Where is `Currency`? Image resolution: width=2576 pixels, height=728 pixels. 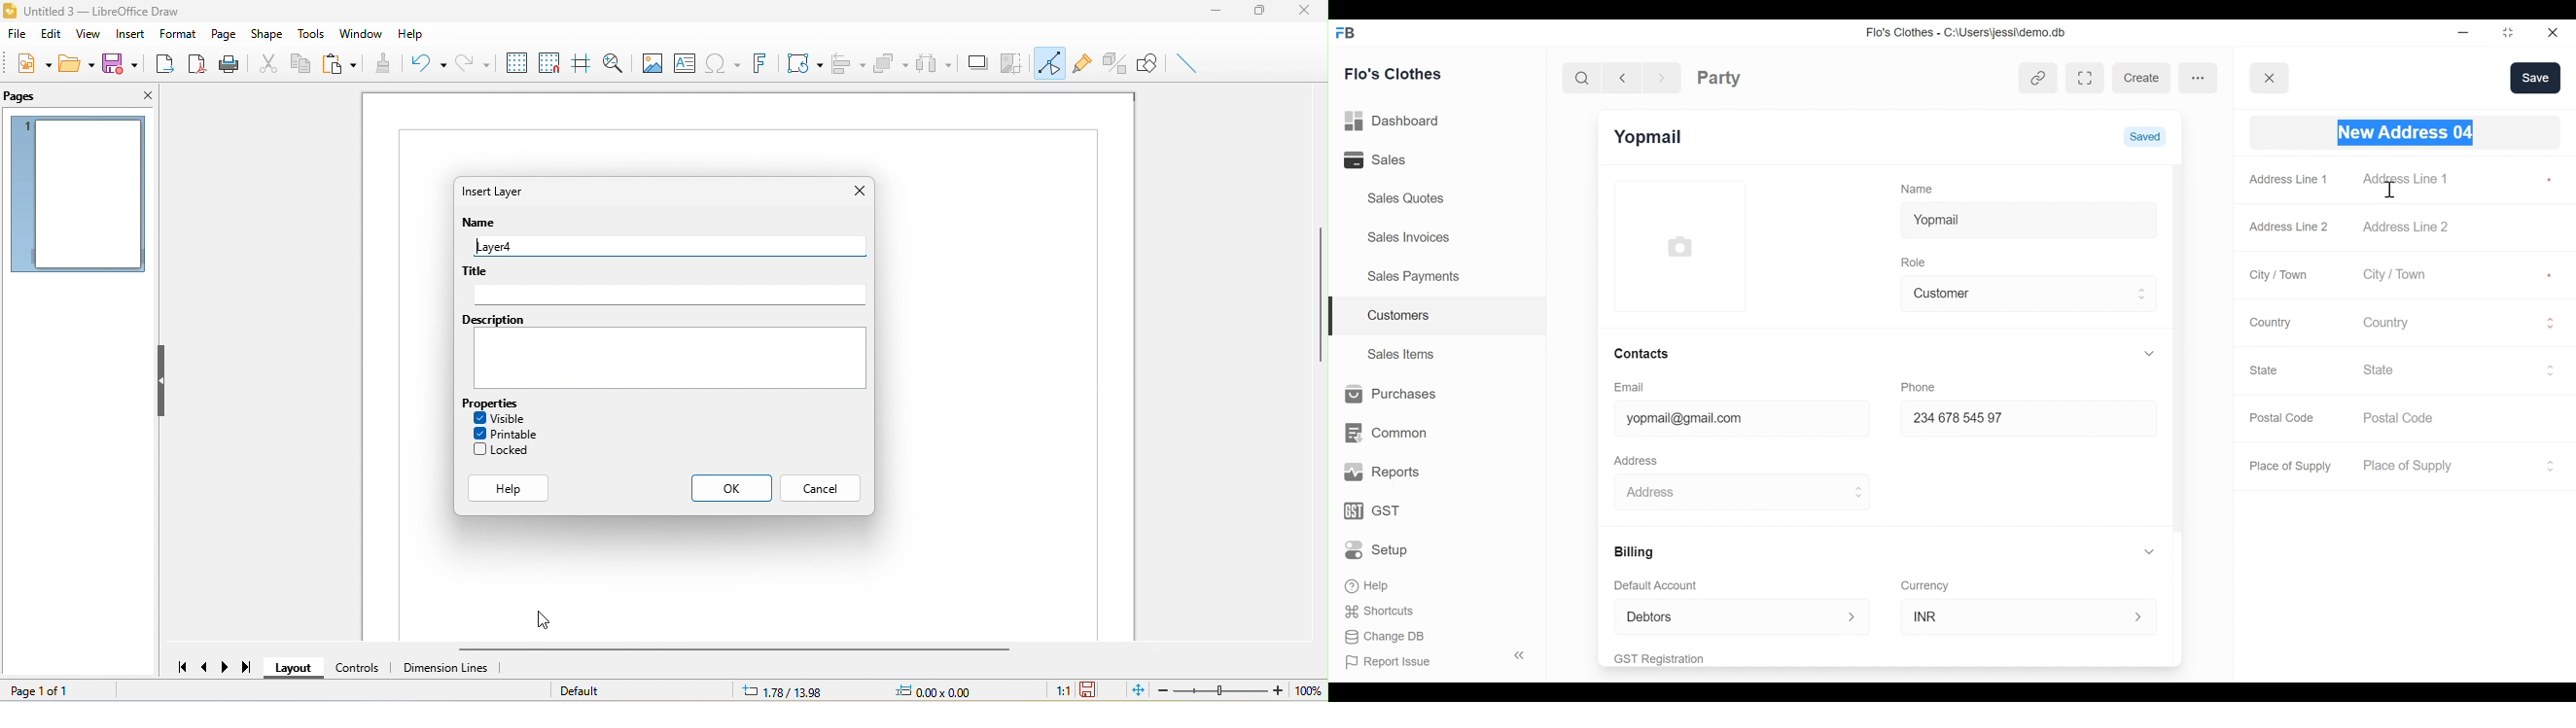
Currency is located at coordinates (1926, 585).